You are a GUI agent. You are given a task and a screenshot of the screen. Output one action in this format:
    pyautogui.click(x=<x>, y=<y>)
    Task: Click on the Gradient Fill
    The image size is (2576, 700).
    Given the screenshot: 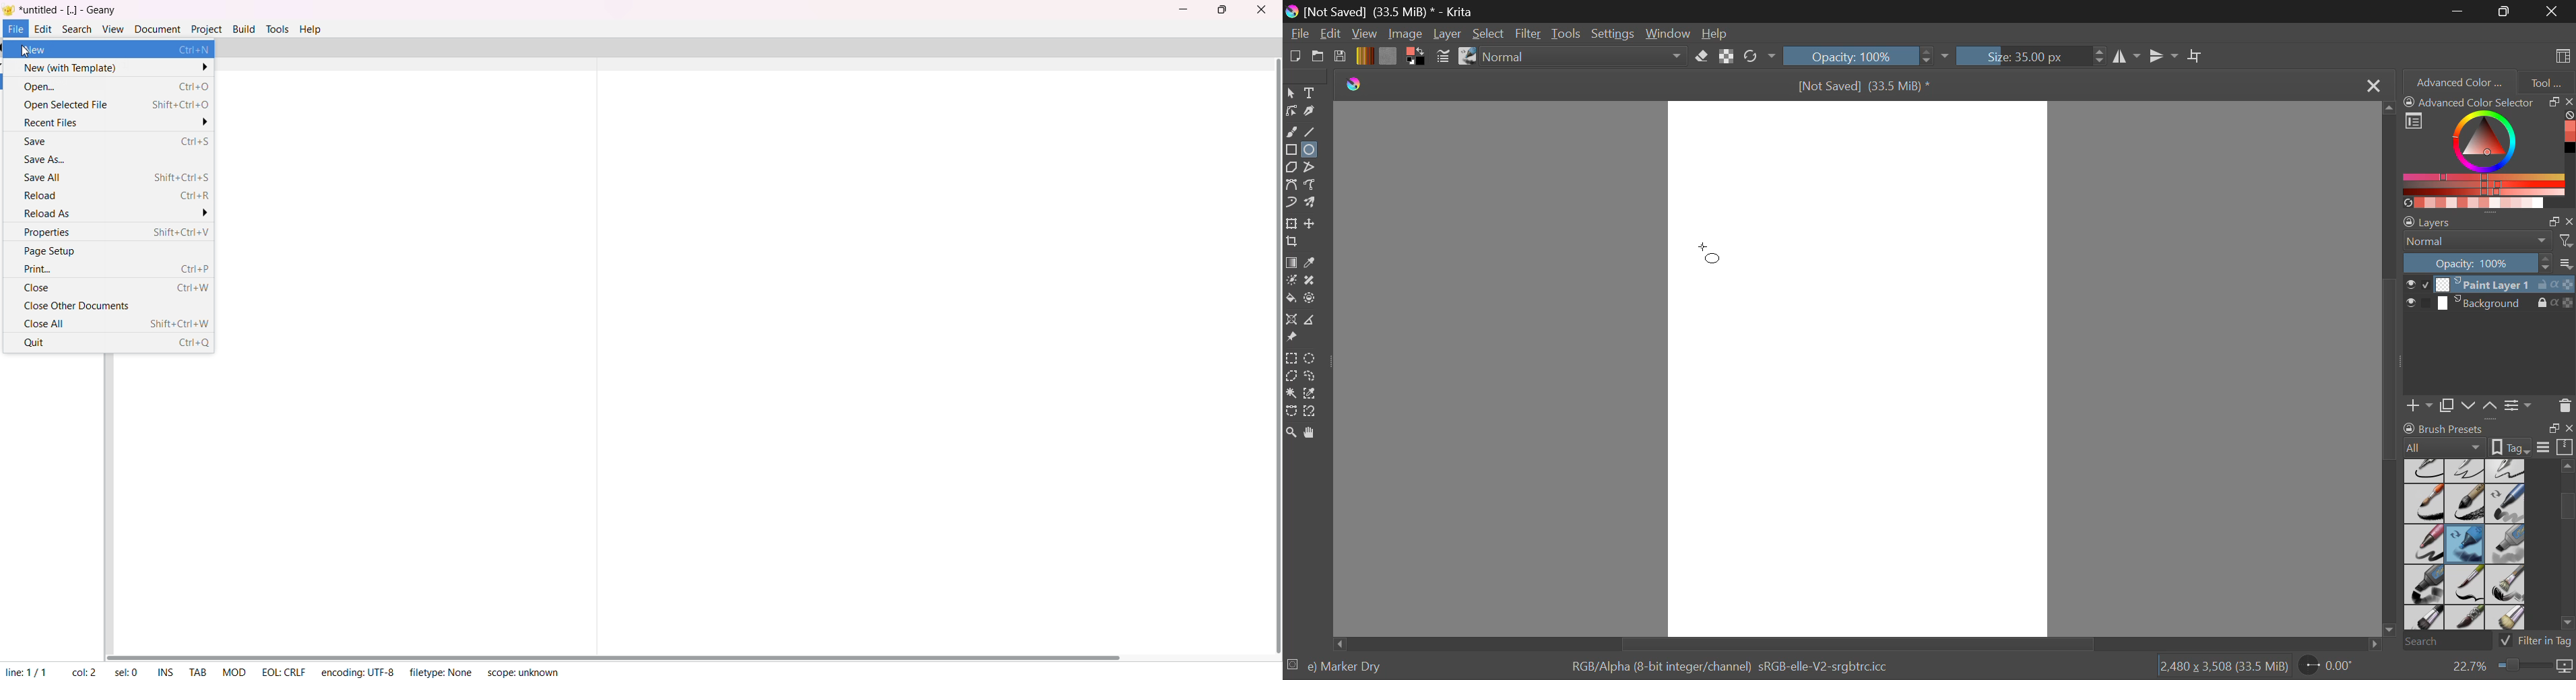 What is the action you would take?
    pyautogui.click(x=1291, y=264)
    